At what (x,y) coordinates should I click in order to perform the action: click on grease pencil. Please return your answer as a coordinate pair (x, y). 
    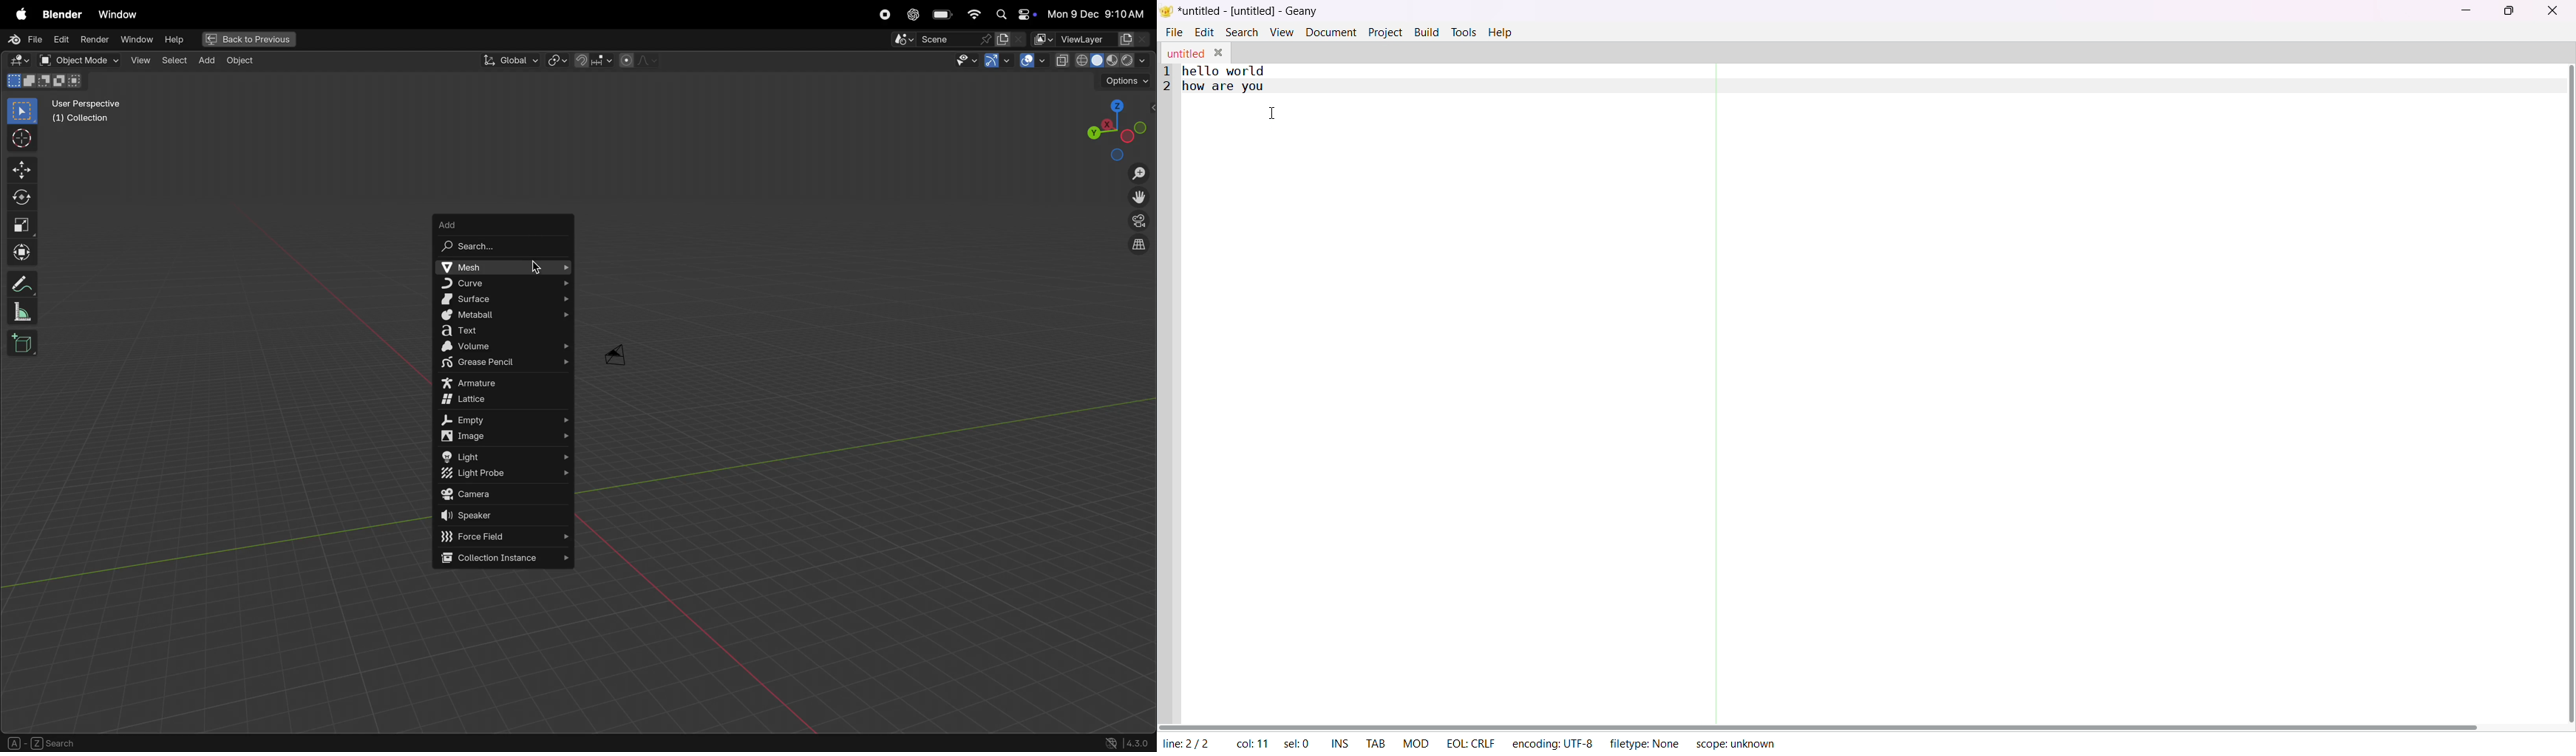
    Looking at the image, I should click on (505, 364).